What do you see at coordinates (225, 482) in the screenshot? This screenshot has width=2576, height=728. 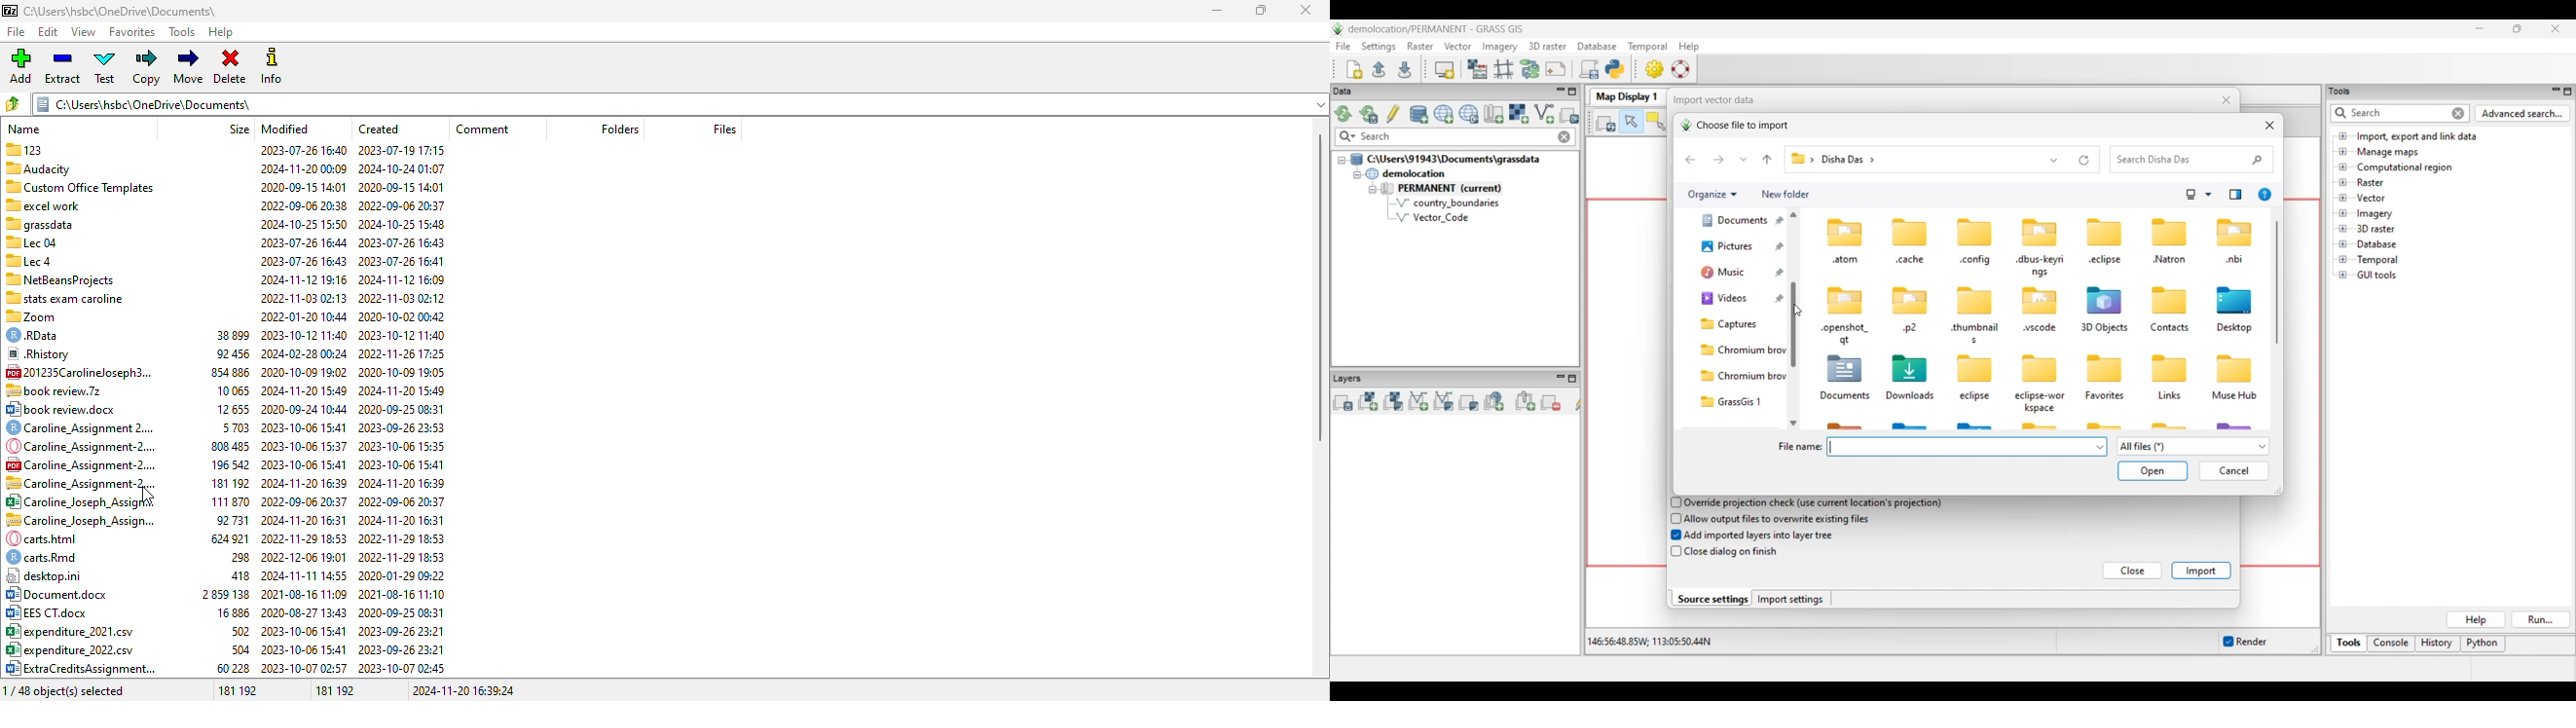 I see ` Caroline Assignment-2.... 181192 2024-11-20 16:39 2024-11-20 16:39` at bounding box center [225, 482].